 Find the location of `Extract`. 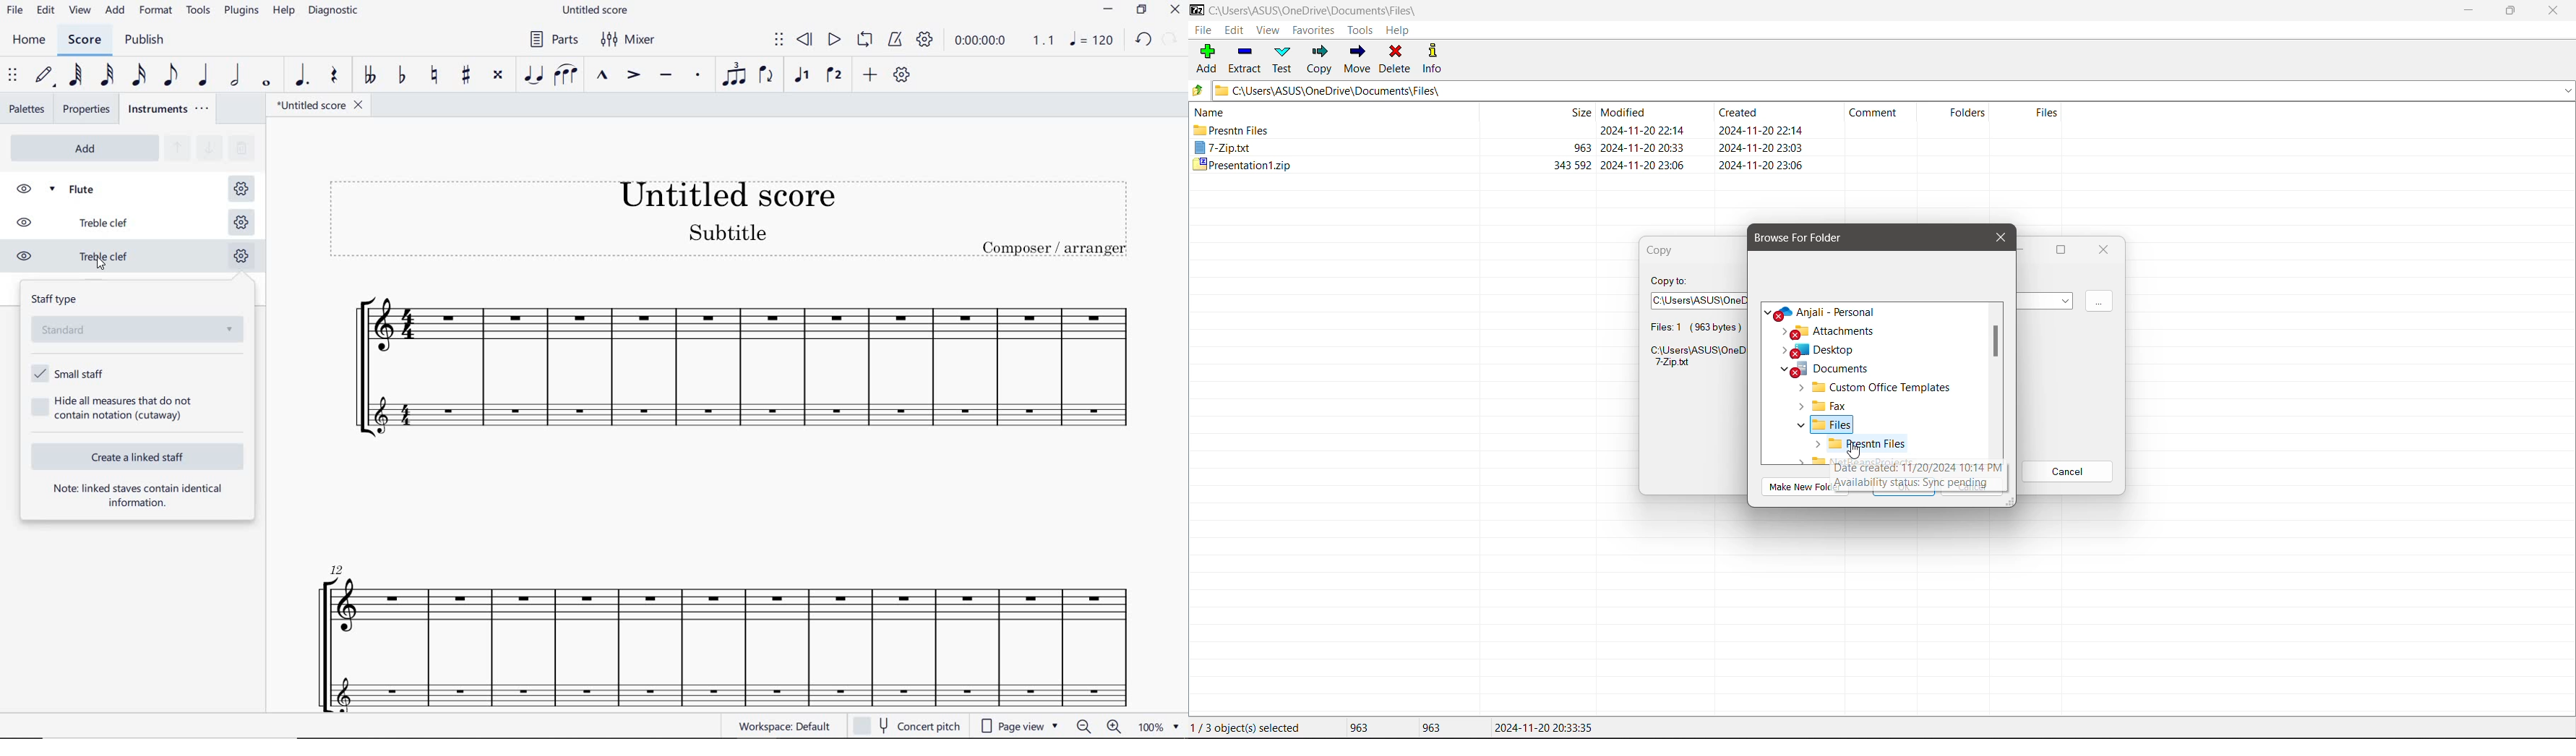

Extract is located at coordinates (1244, 58).